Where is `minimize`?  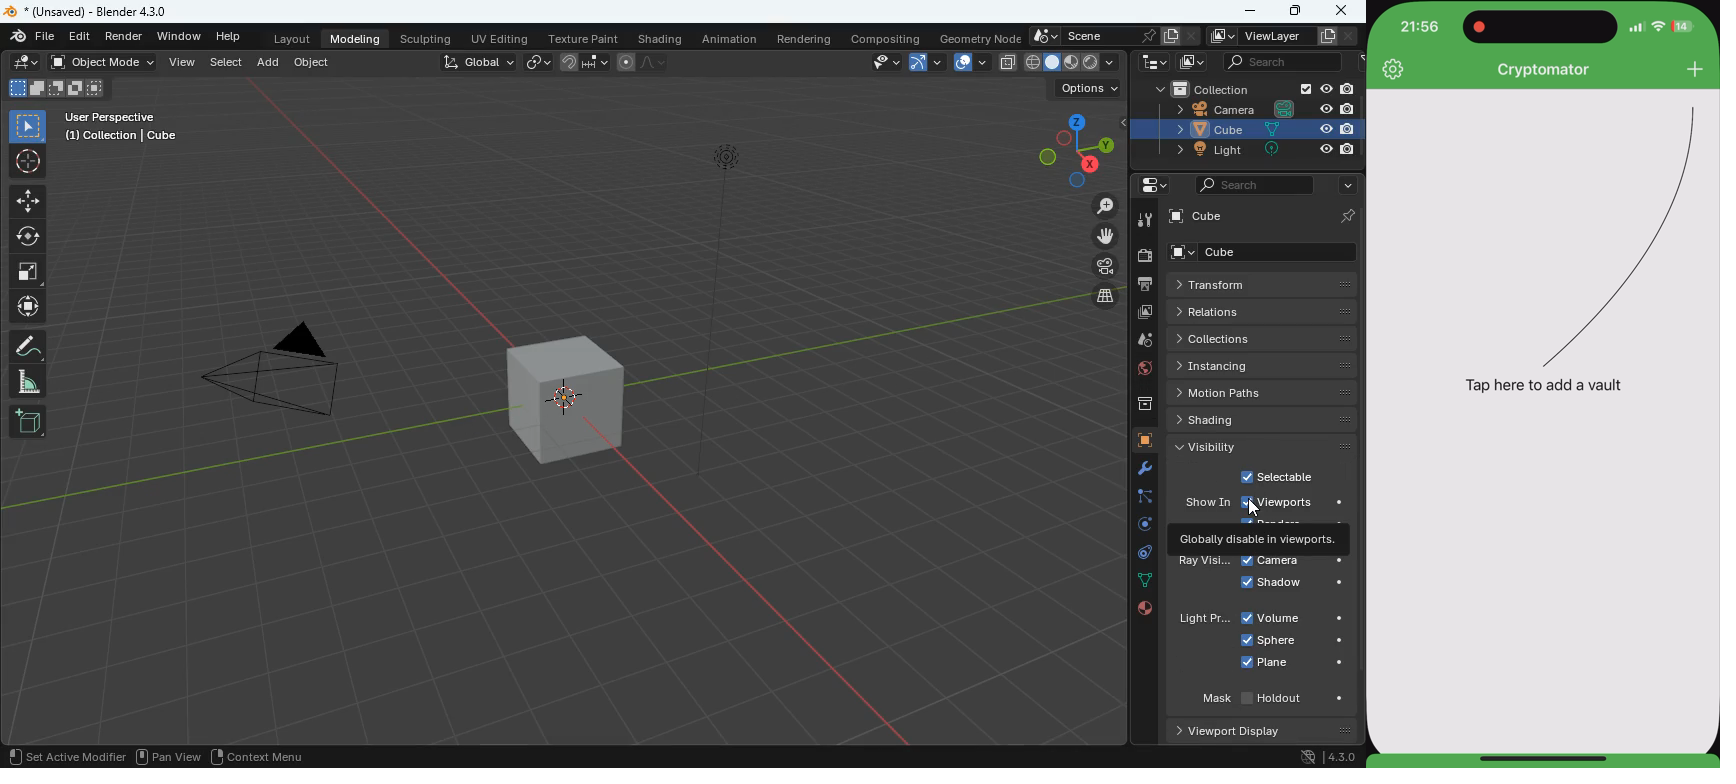
minimize is located at coordinates (1246, 12).